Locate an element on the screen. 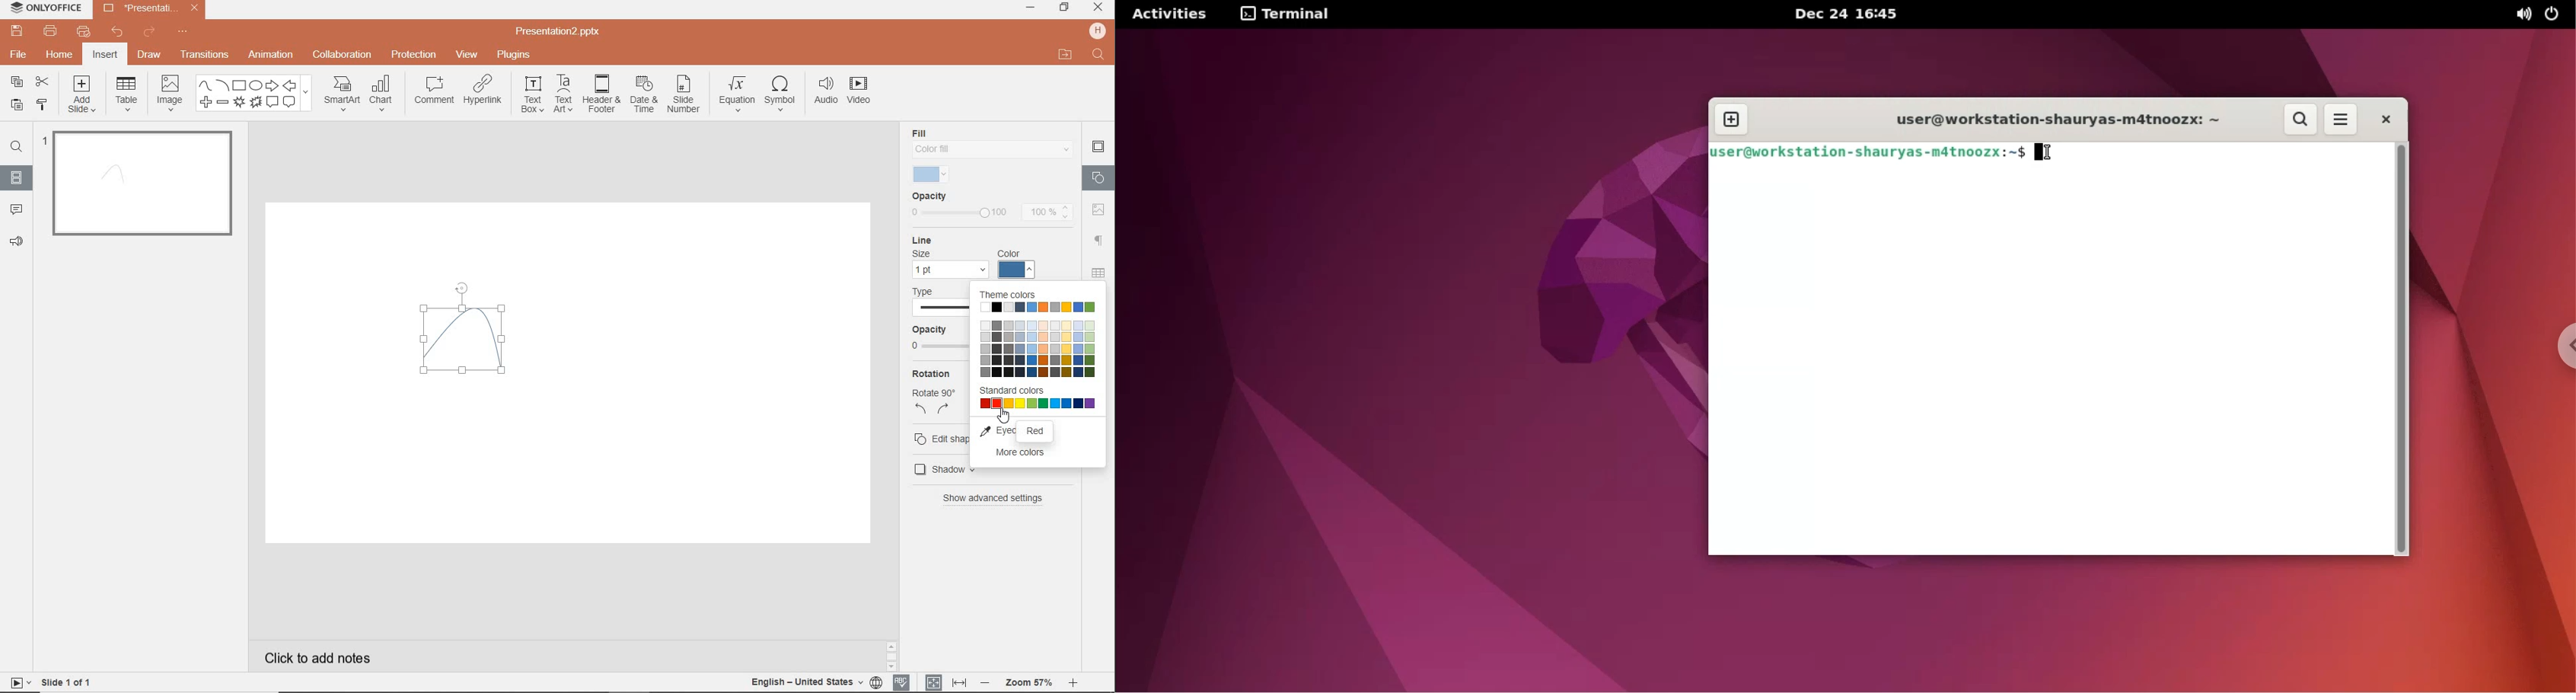 The image size is (2576, 700). VIDEO is located at coordinates (866, 92).